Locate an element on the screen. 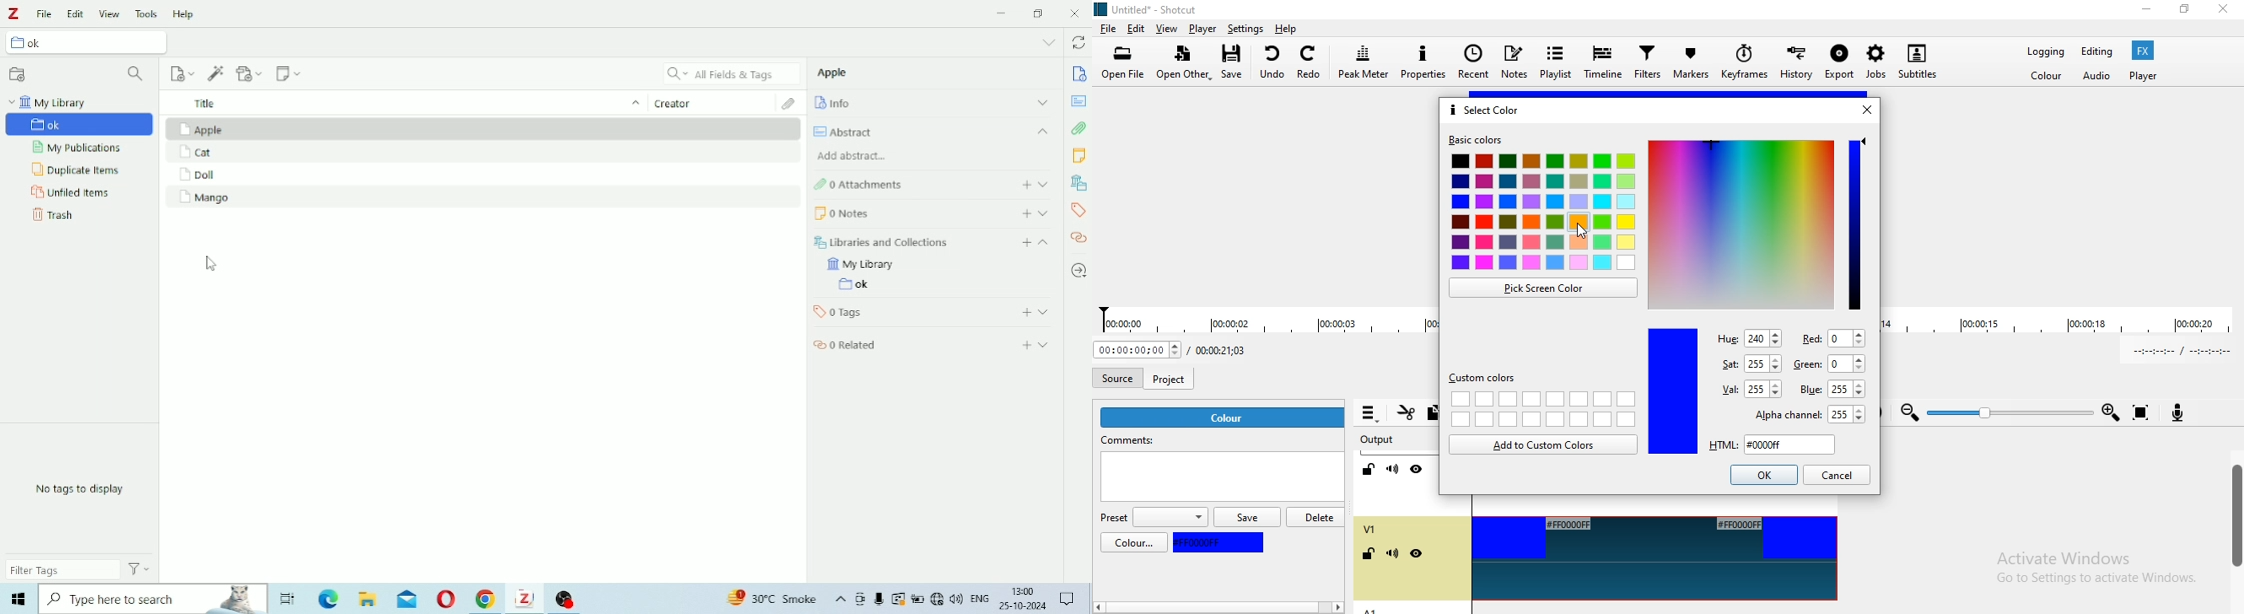 The image size is (2268, 616).  is located at coordinates (482, 598).